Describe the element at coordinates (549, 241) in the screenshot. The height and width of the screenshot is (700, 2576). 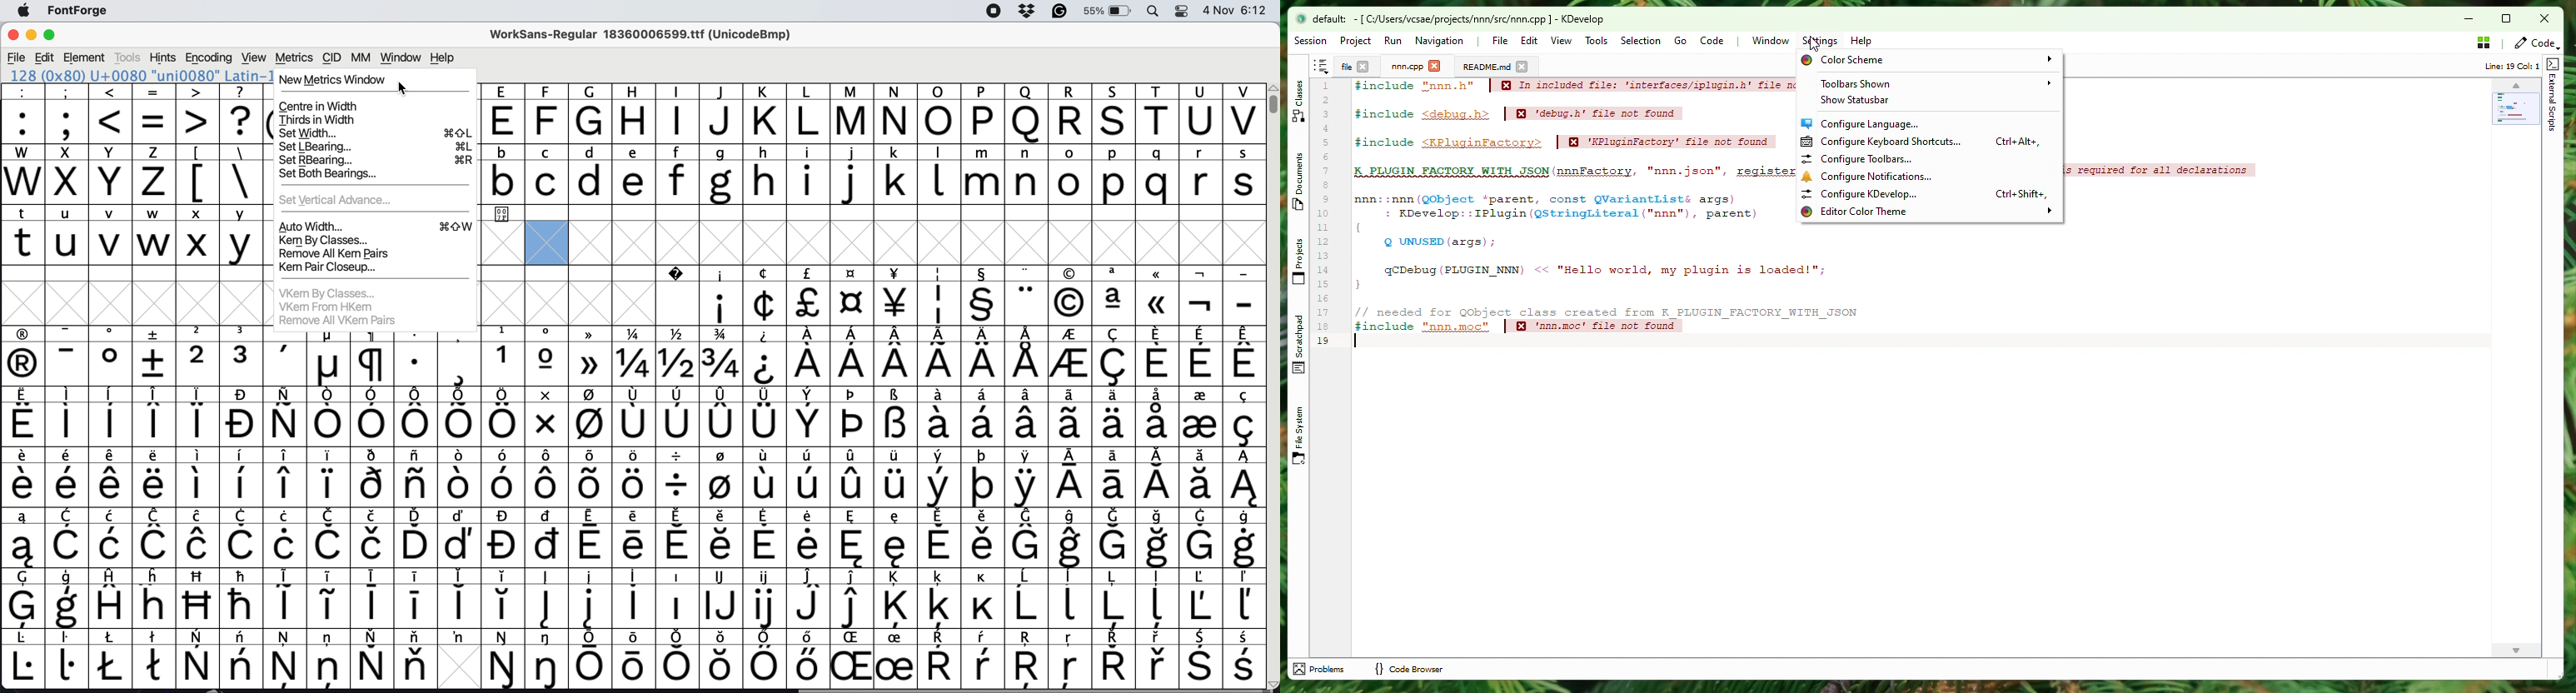
I see `selected box` at that location.